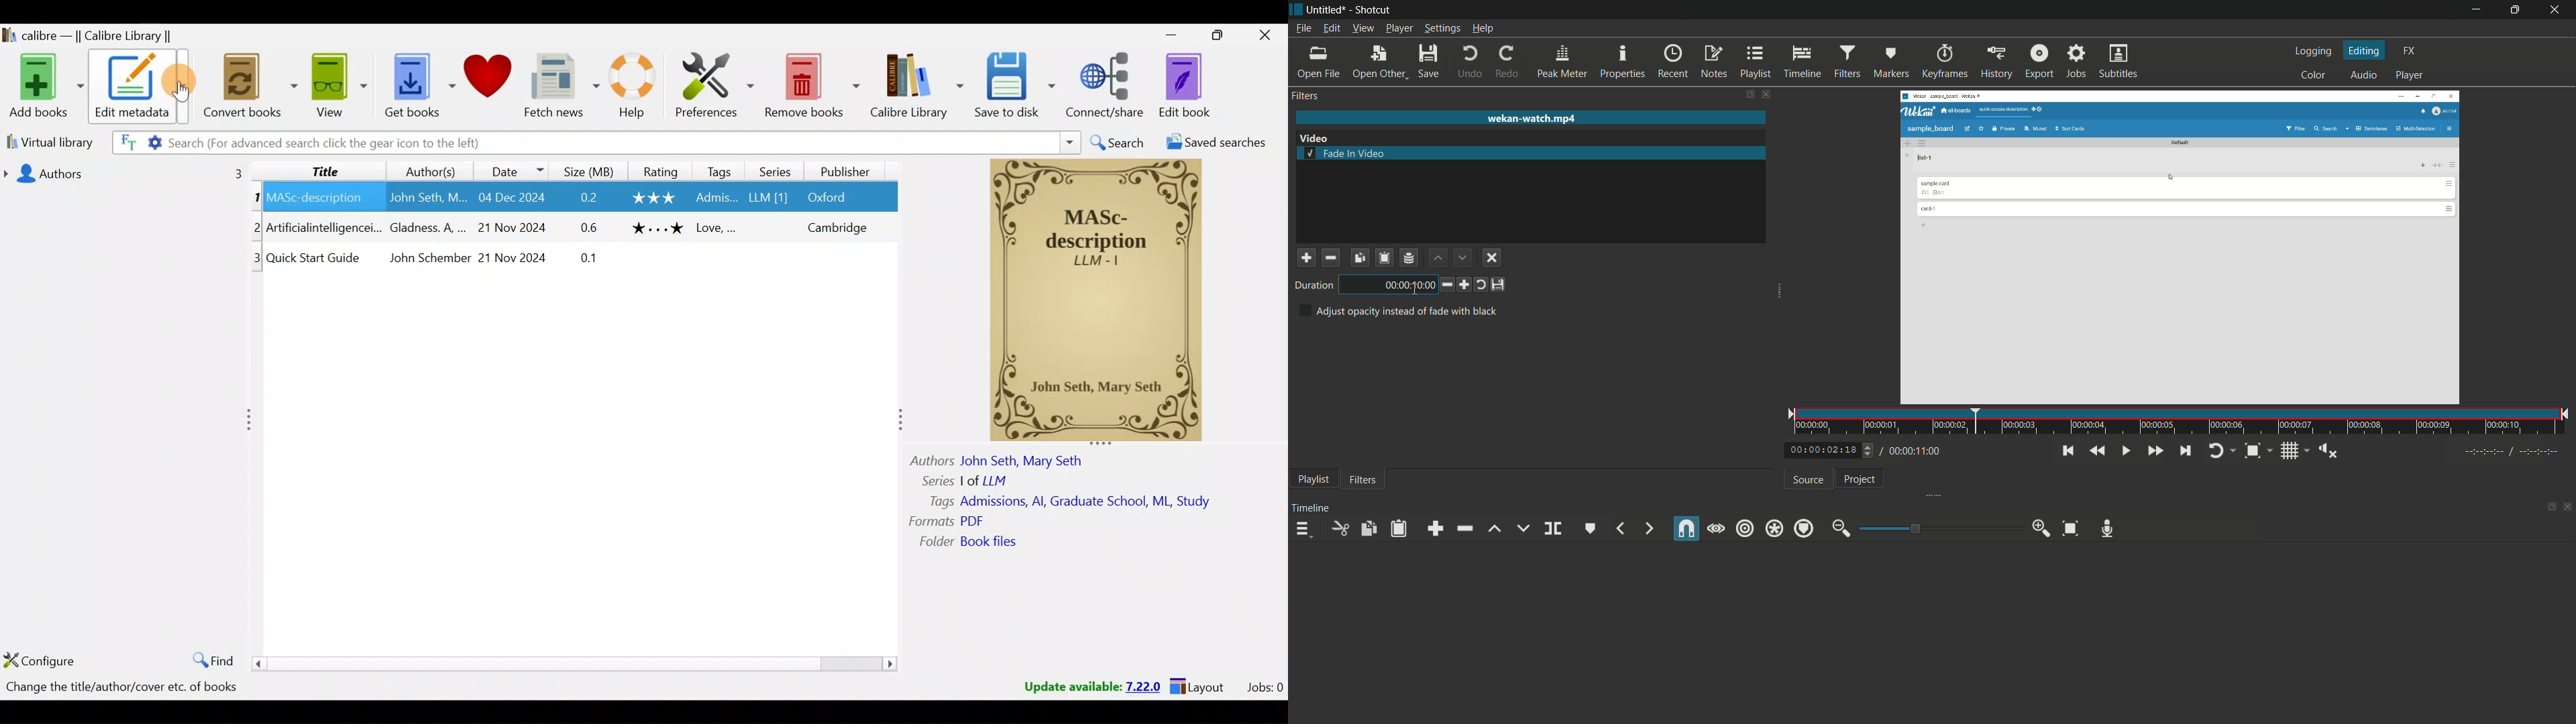 The width and height of the screenshot is (2576, 728). What do you see at coordinates (2314, 75) in the screenshot?
I see `color` at bounding box center [2314, 75].